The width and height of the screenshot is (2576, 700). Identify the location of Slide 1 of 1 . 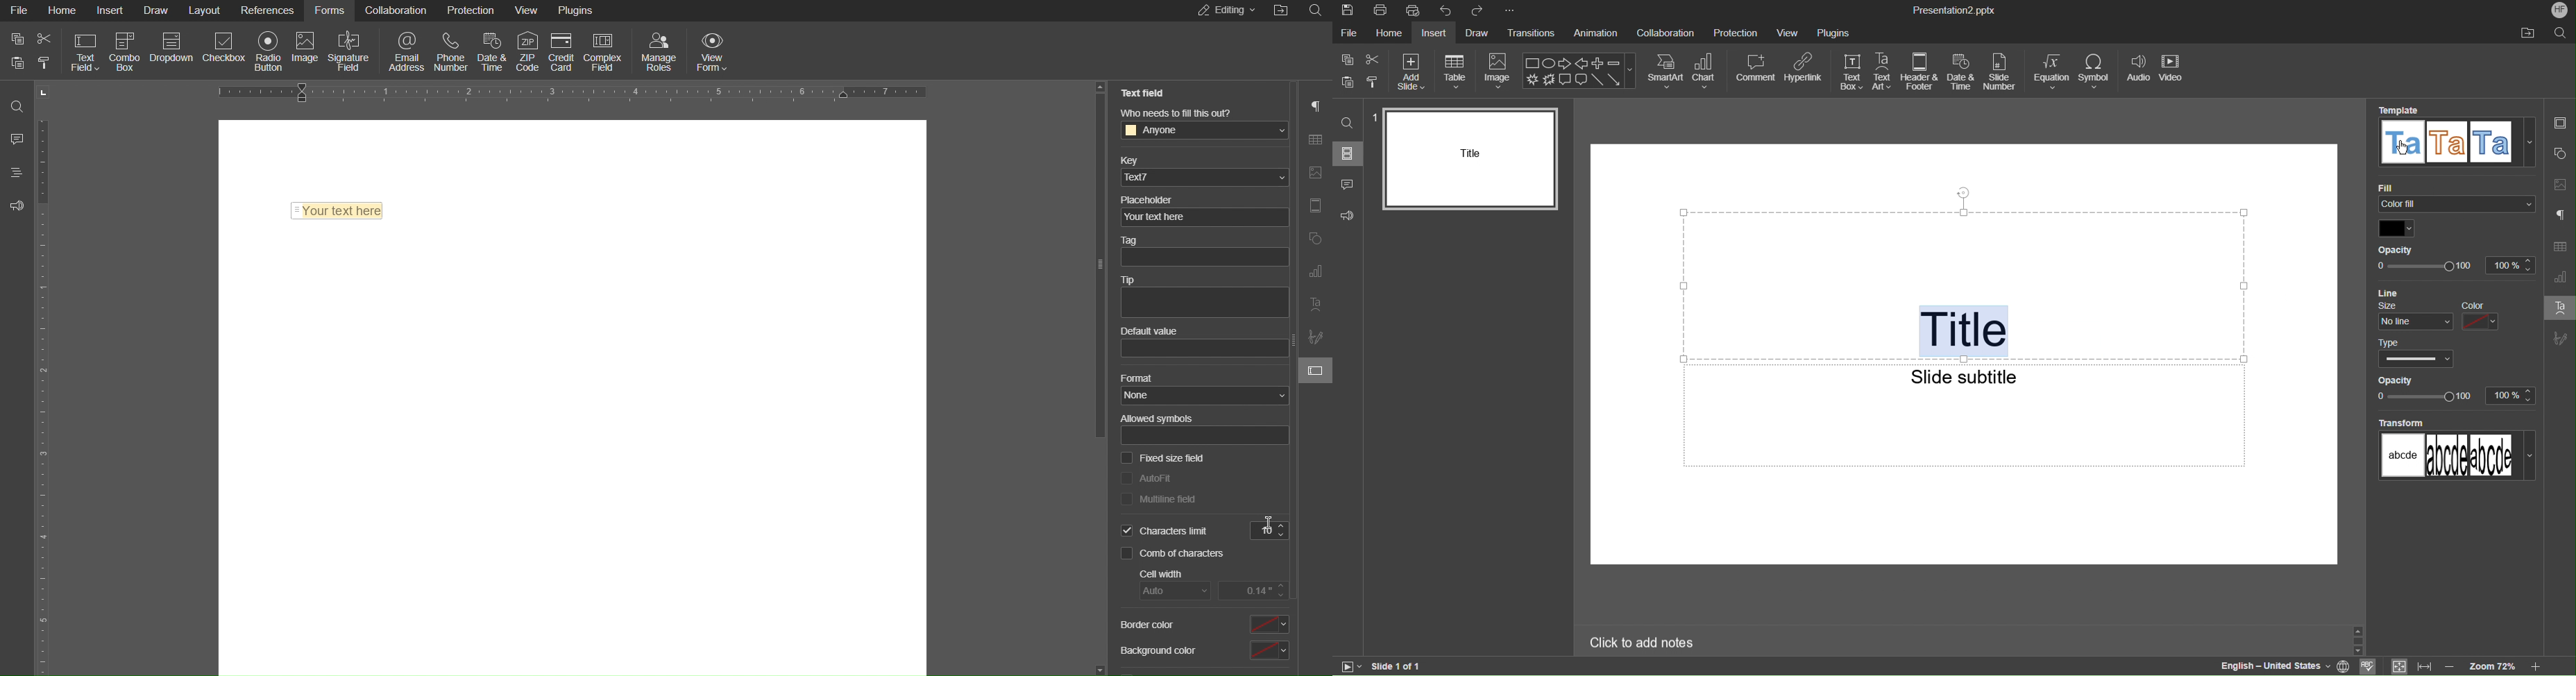
(1398, 666).